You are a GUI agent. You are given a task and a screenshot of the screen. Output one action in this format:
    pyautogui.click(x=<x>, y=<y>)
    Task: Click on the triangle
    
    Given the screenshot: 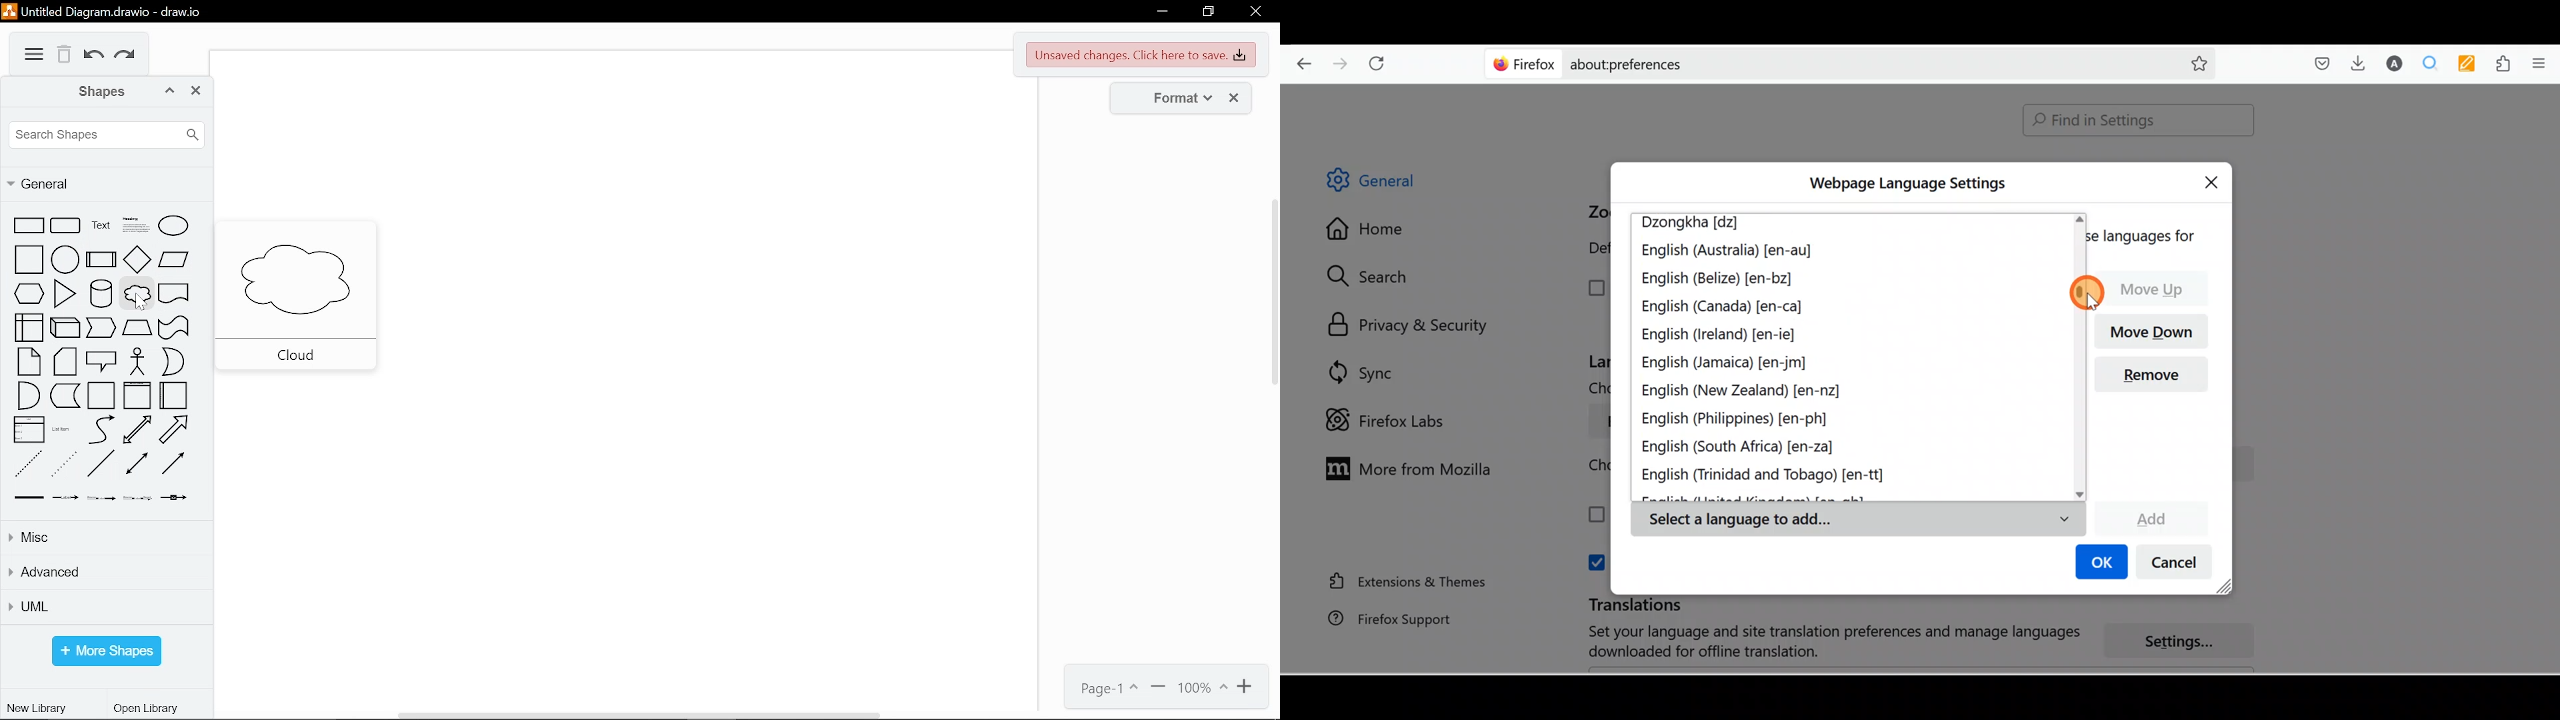 What is the action you would take?
    pyautogui.click(x=63, y=293)
    